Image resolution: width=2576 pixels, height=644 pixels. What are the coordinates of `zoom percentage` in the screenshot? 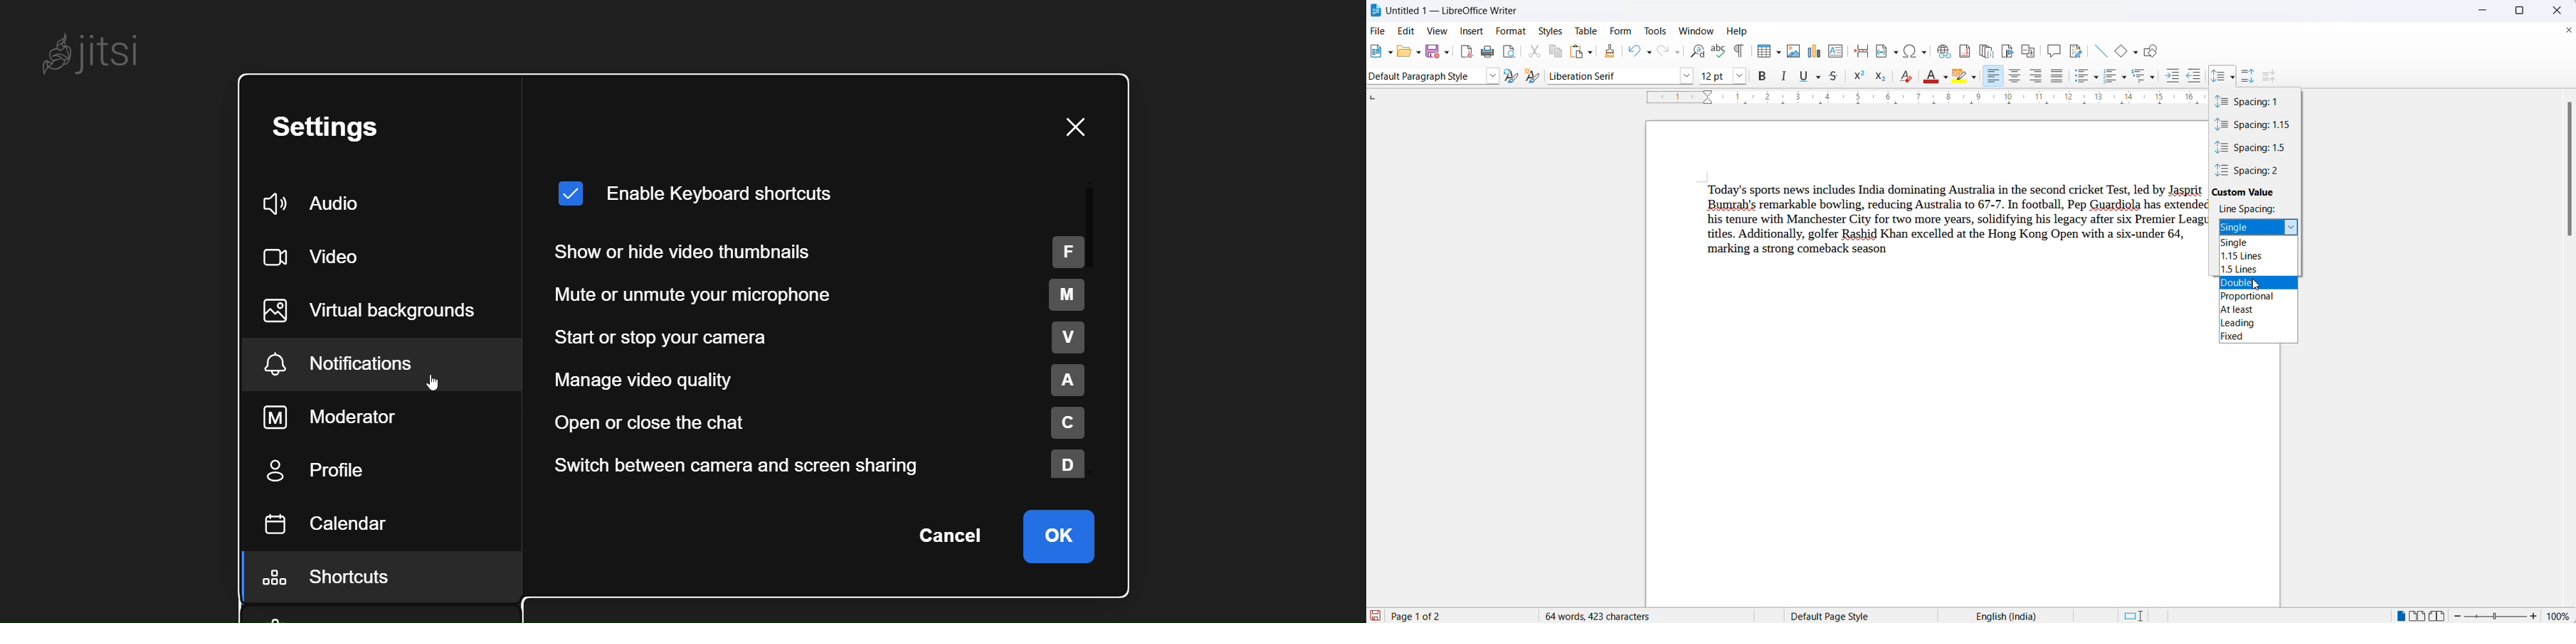 It's located at (2560, 615).